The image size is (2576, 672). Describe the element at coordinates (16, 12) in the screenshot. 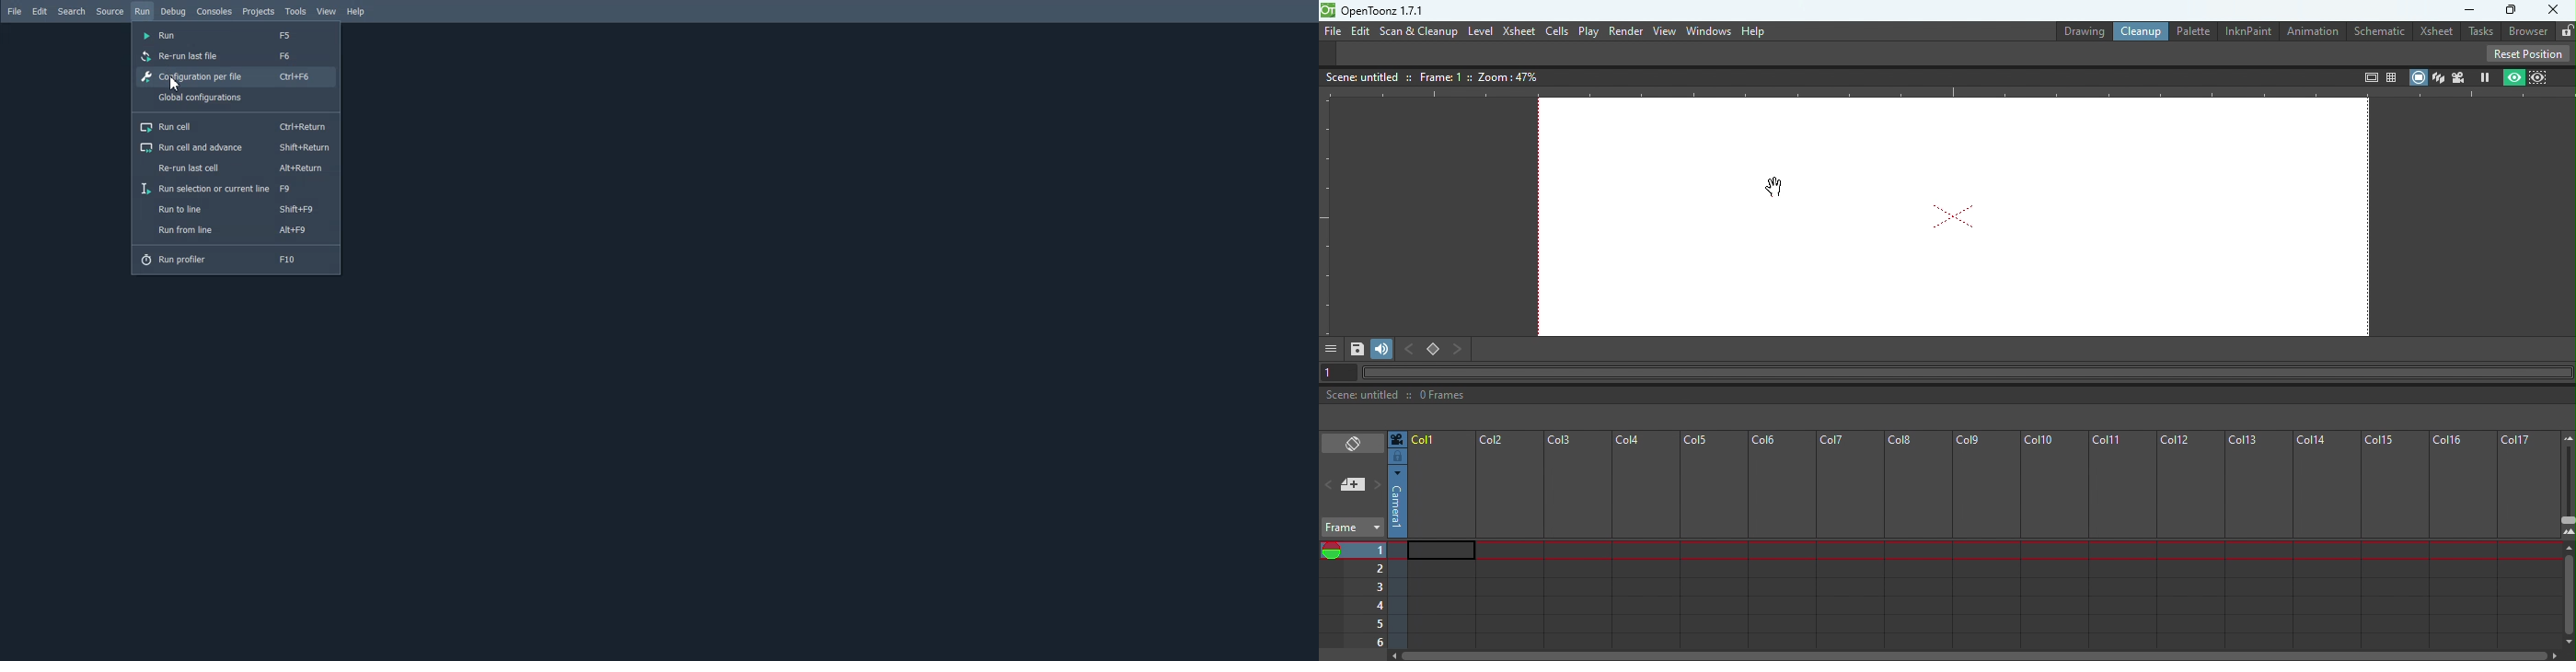

I see `File` at that location.